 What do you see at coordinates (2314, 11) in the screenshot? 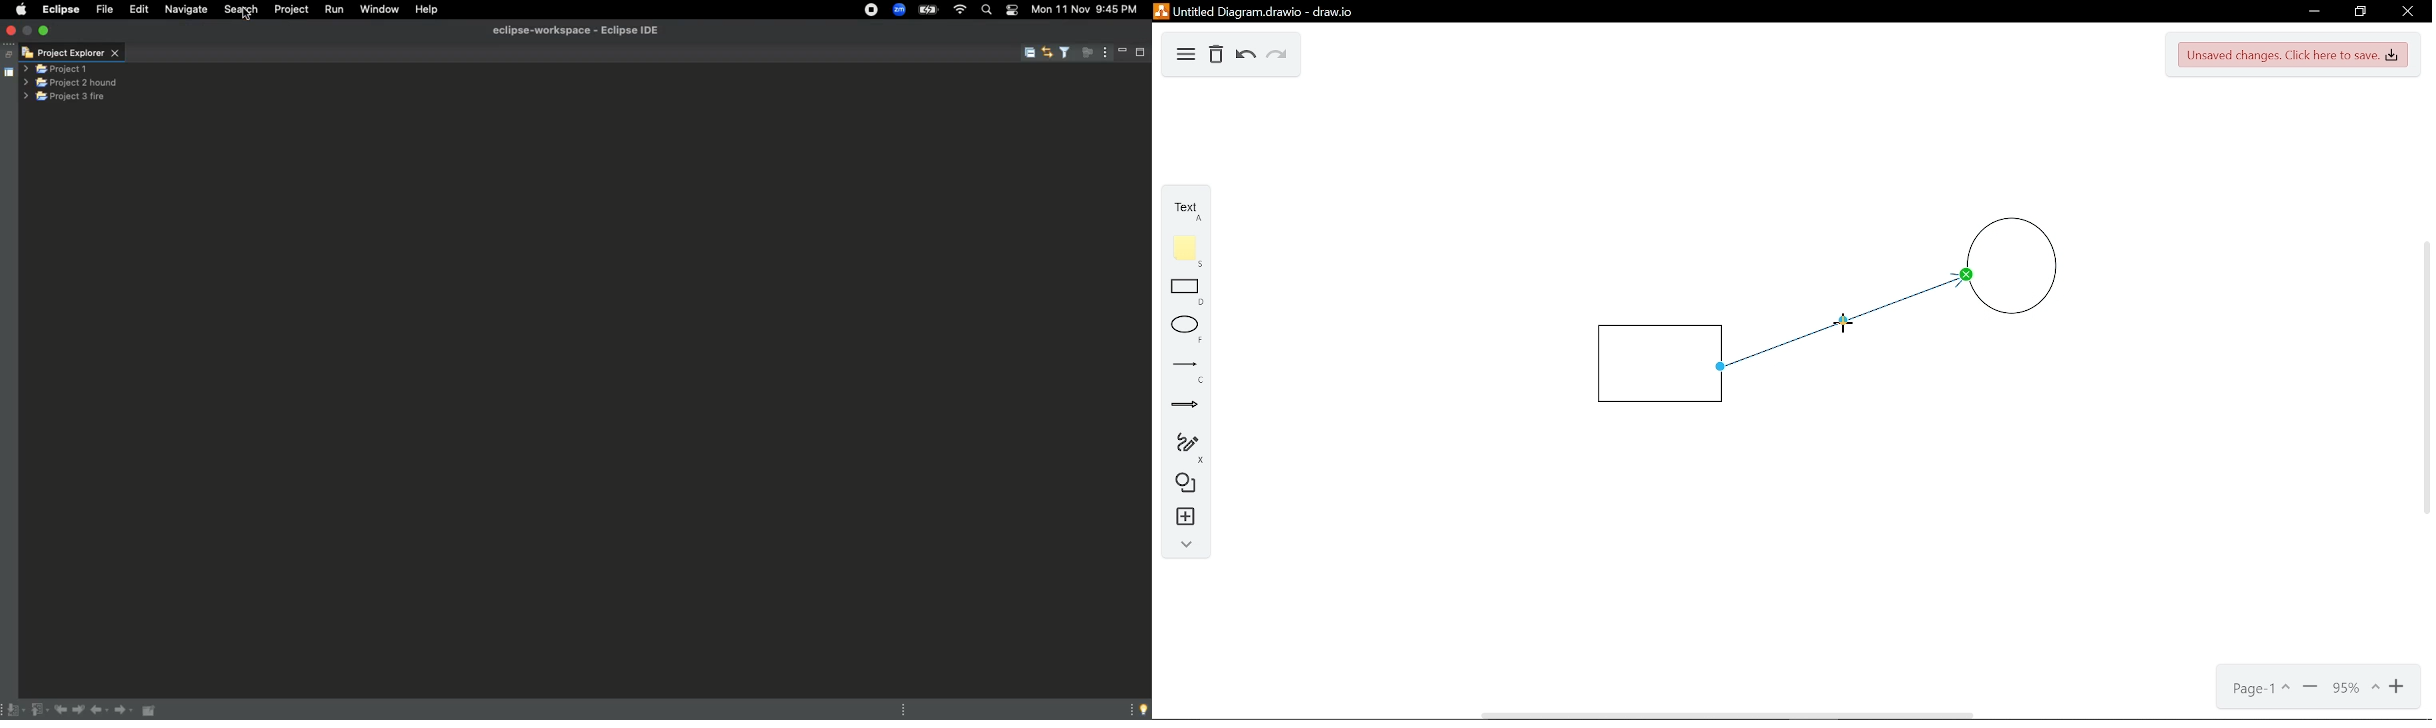
I see `Minimize` at bounding box center [2314, 11].